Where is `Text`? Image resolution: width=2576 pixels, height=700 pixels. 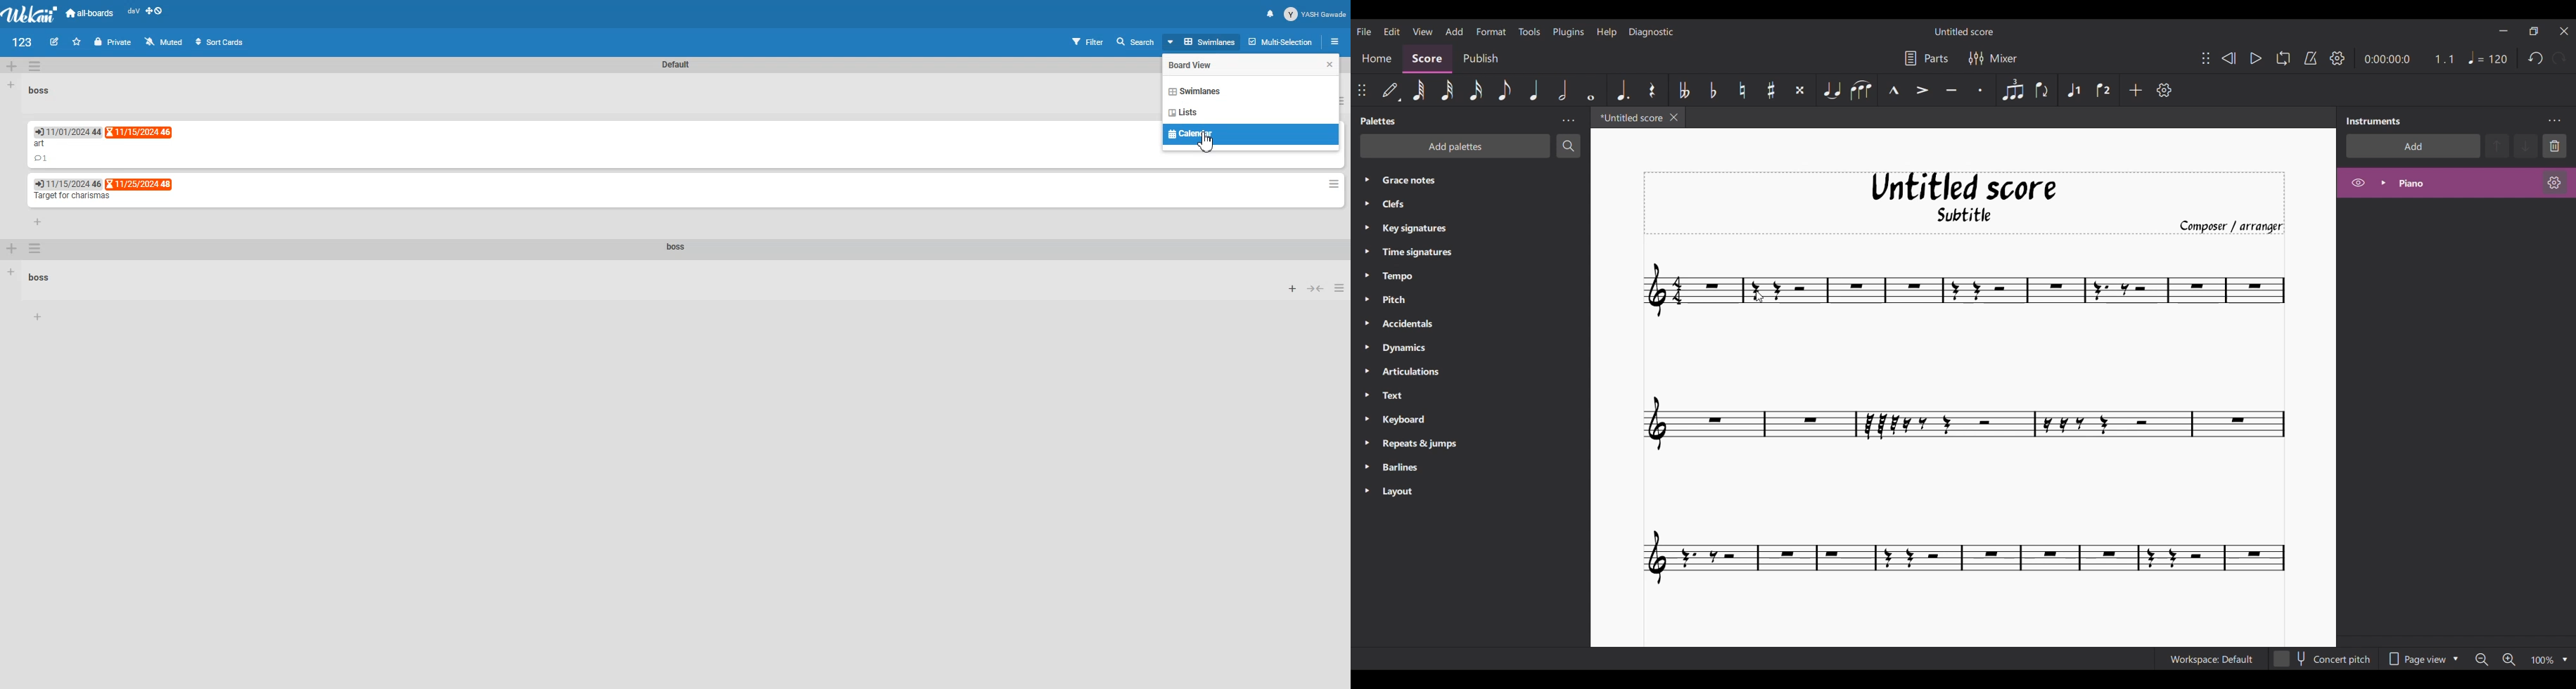 Text is located at coordinates (42, 278).